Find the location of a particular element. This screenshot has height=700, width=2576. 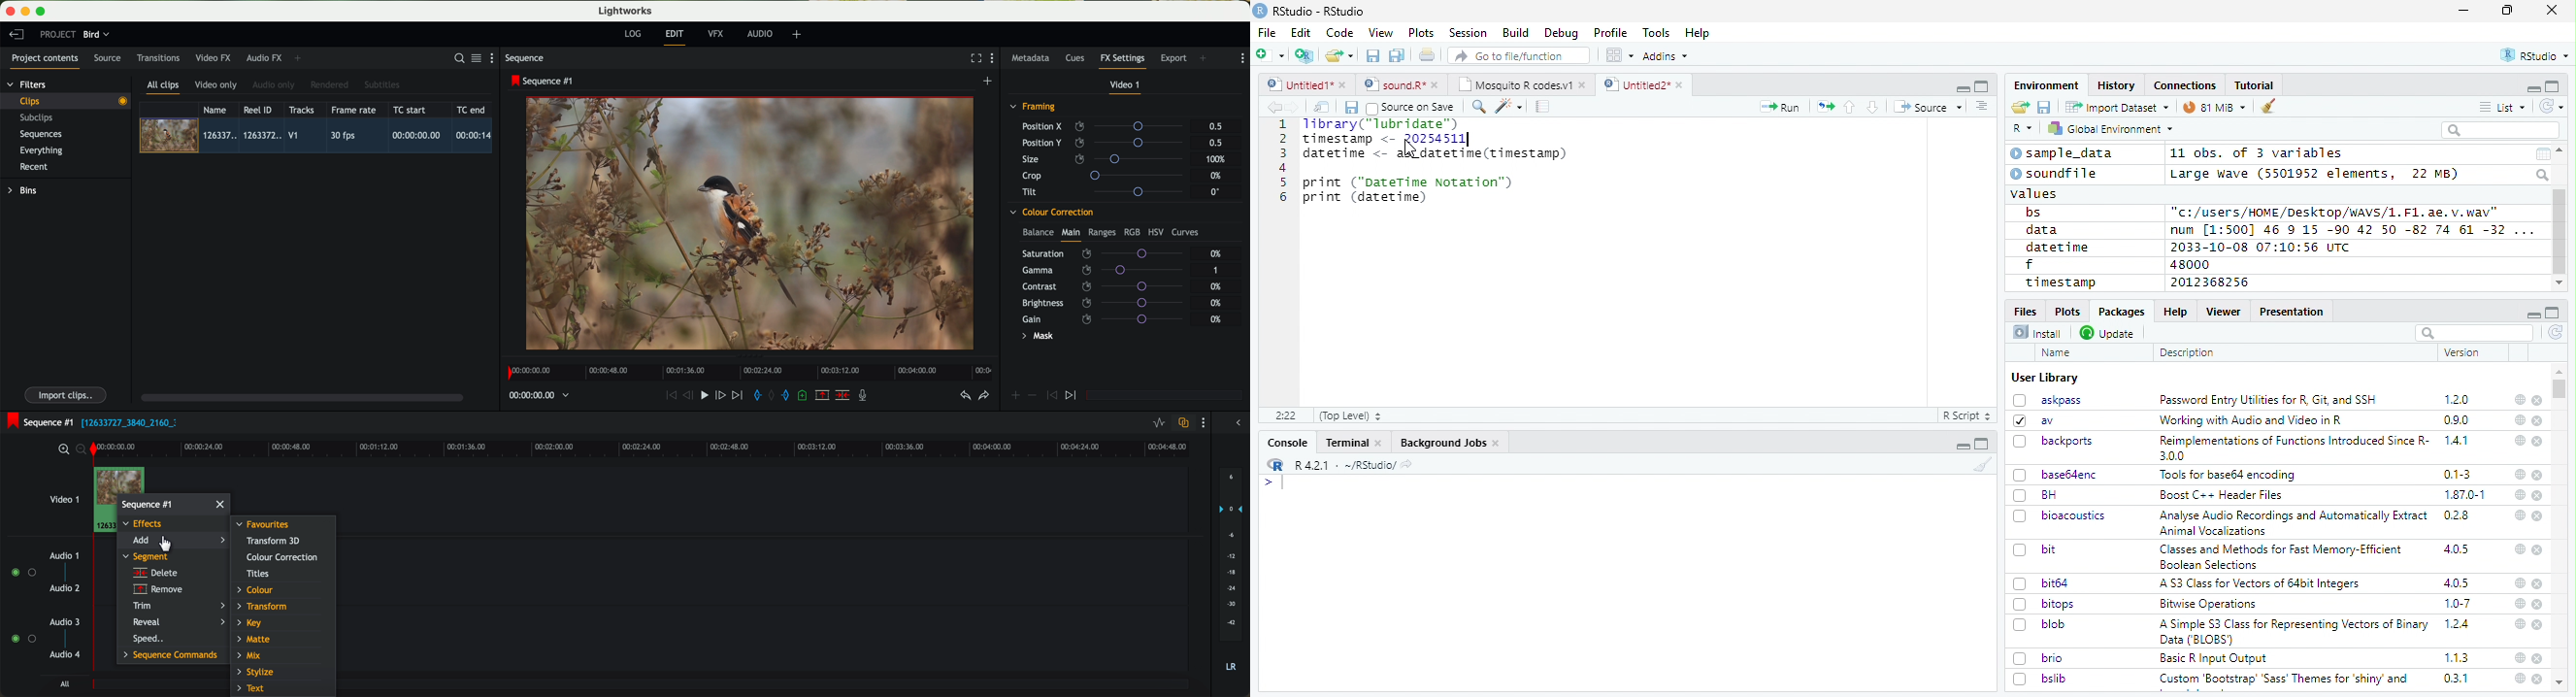

help is located at coordinates (2520, 657).